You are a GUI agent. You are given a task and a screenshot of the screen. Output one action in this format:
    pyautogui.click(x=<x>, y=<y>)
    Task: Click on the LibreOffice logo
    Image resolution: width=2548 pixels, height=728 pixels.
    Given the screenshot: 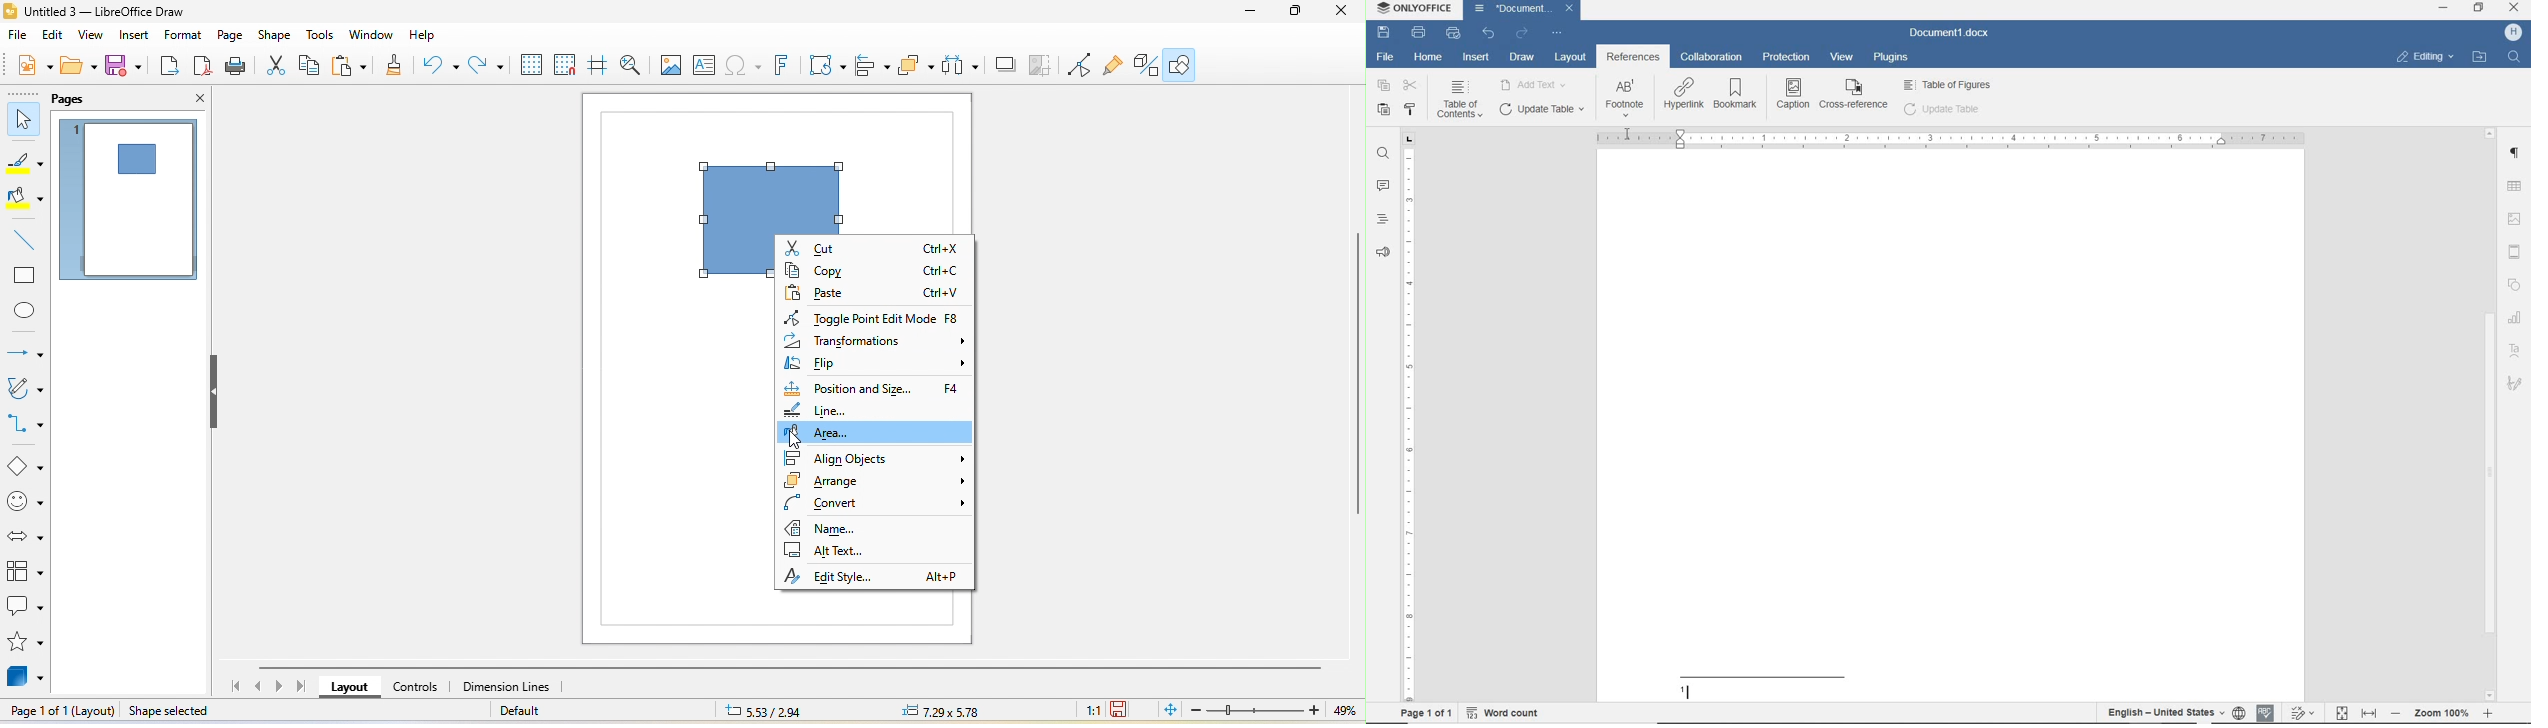 What is the action you would take?
    pyautogui.click(x=10, y=11)
    